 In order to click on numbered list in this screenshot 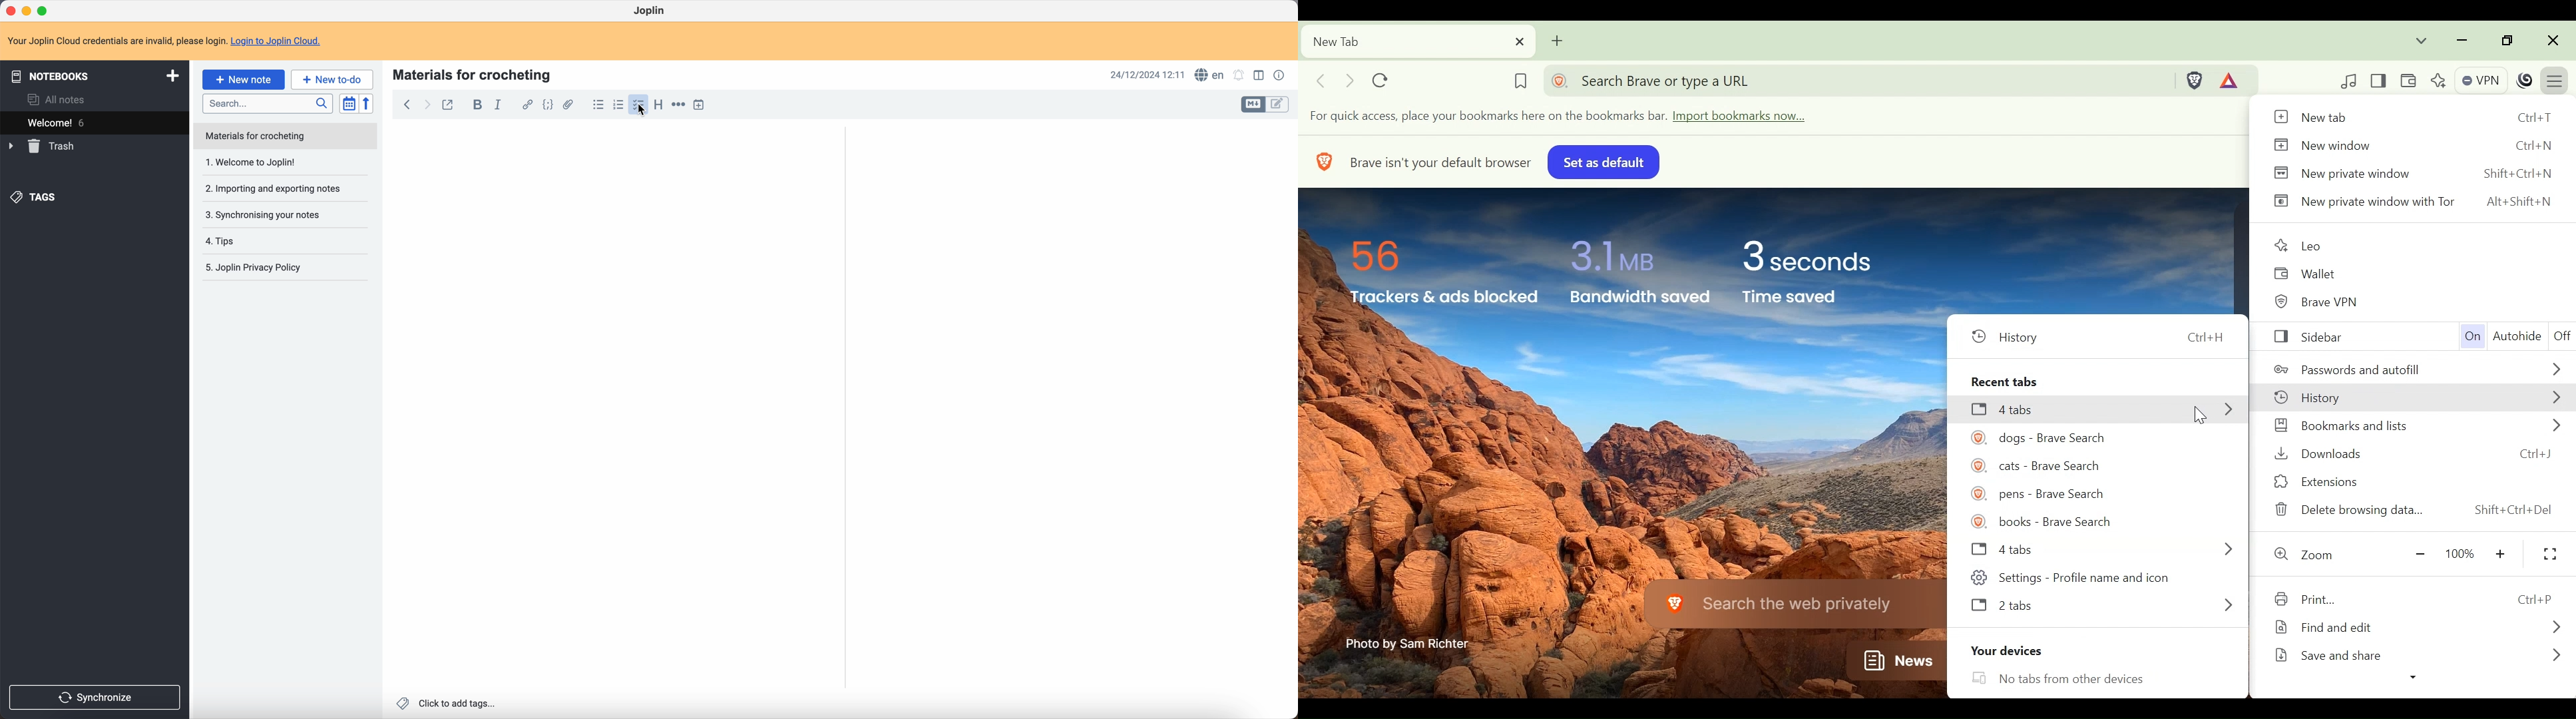, I will do `click(618, 105)`.